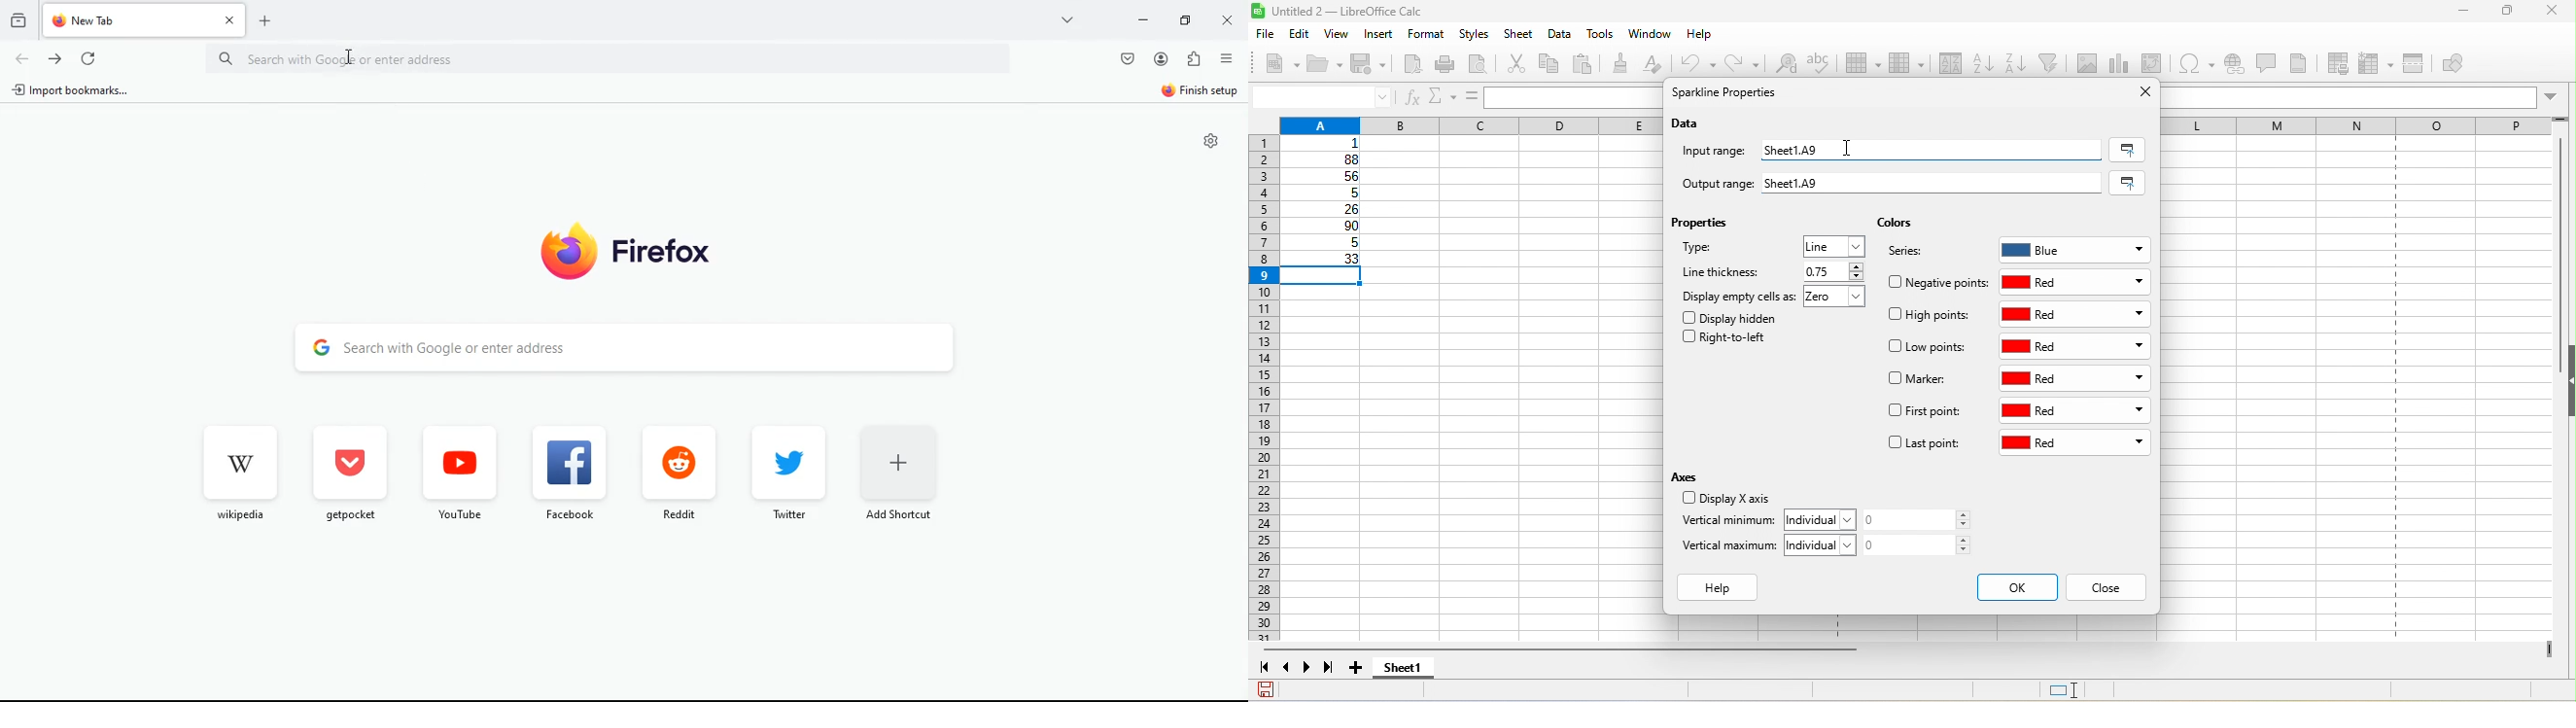  What do you see at coordinates (1476, 35) in the screenshot?
I see `styles` at bounding box center [1476, 35].